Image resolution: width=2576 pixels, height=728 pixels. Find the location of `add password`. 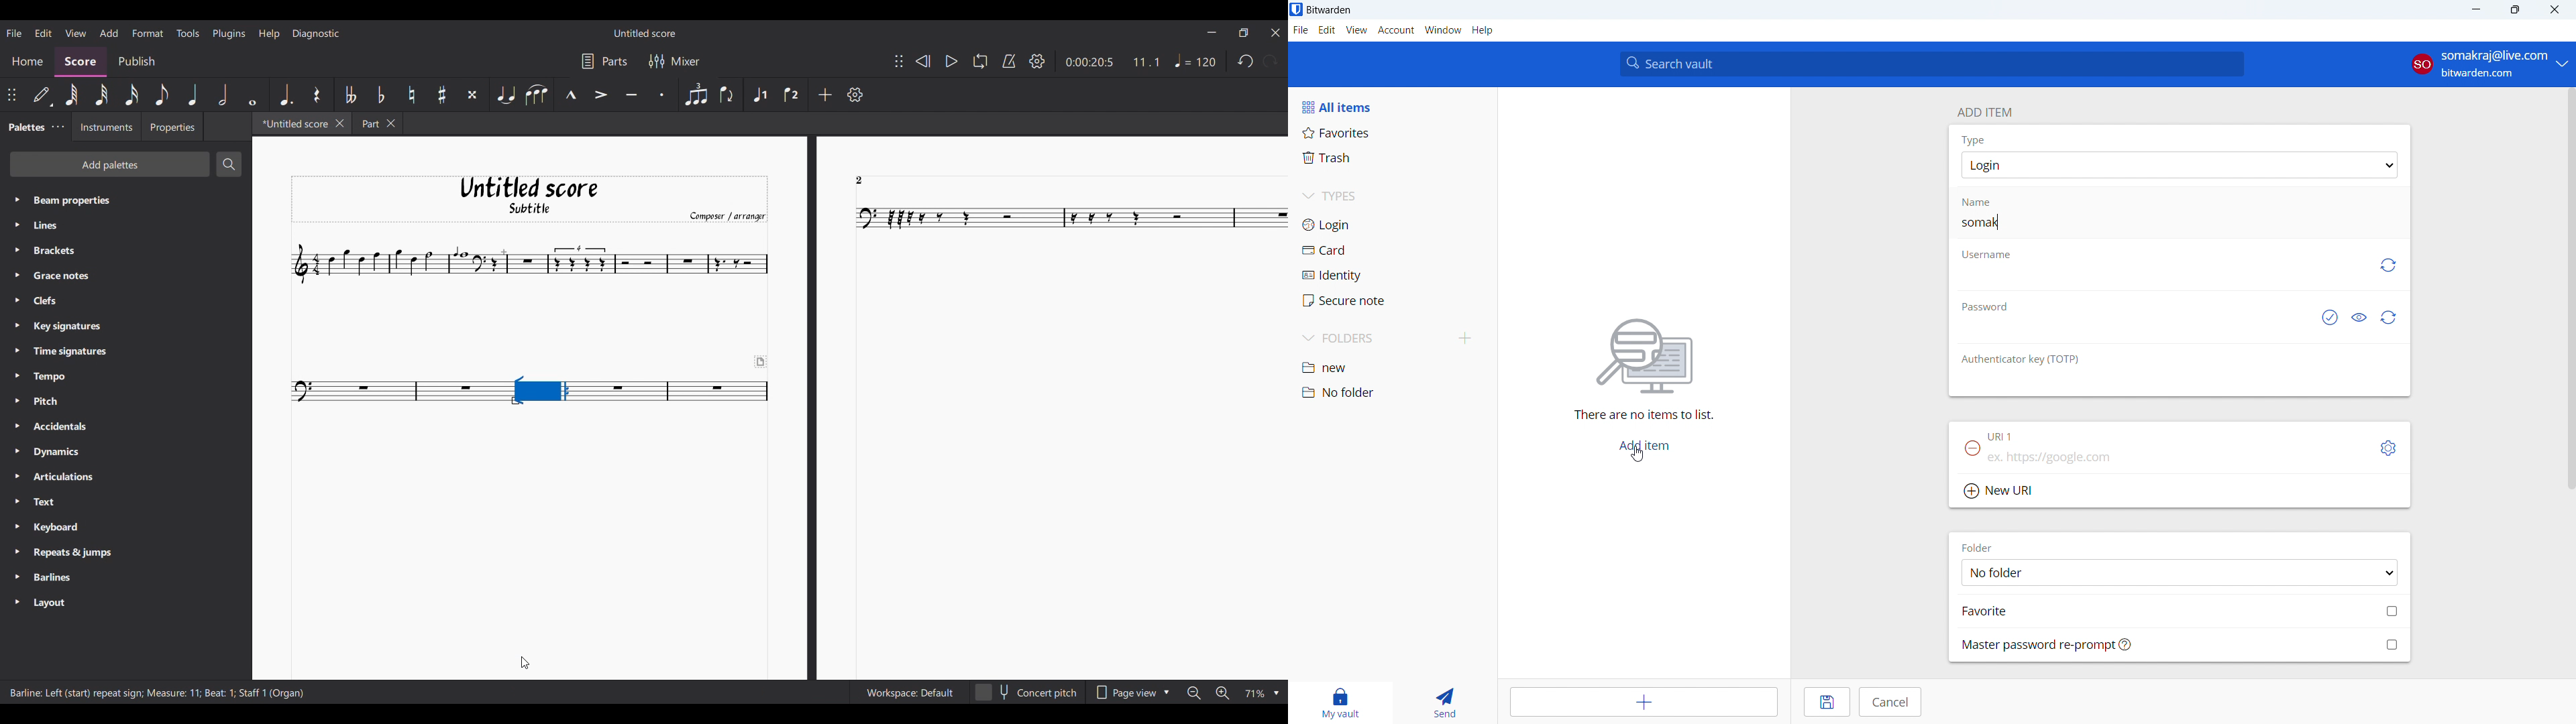

add password is located at coordinates (2129, 331).